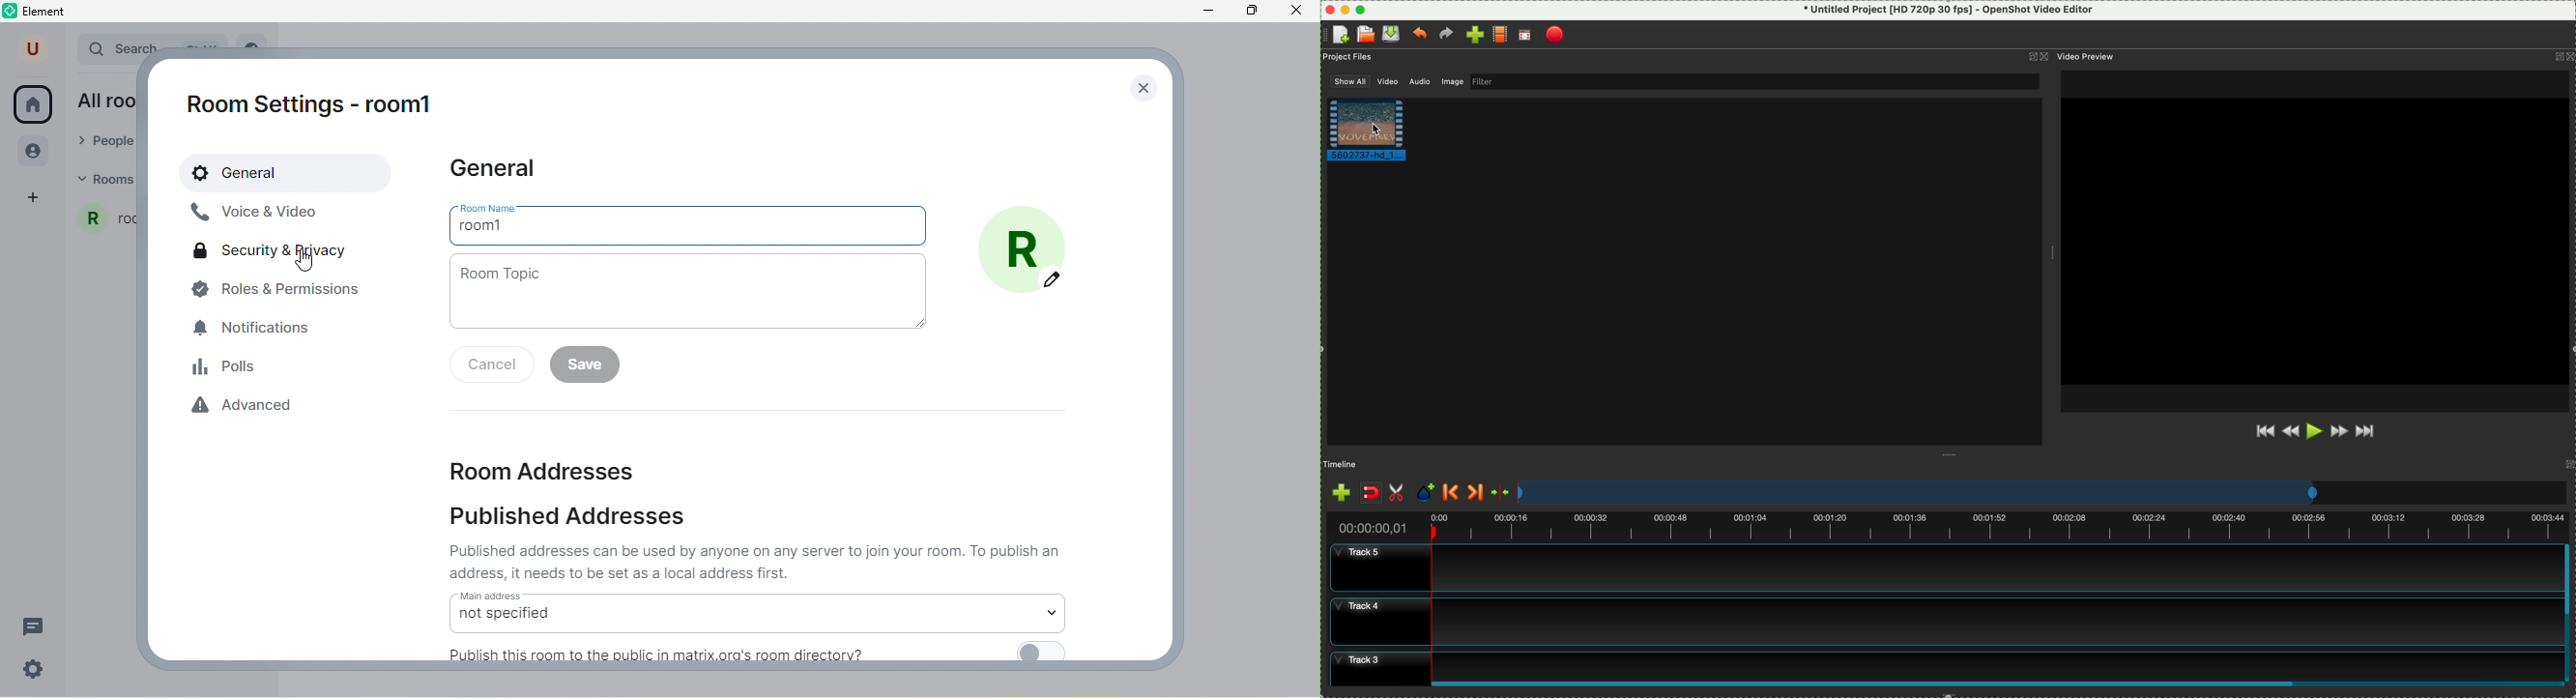 The width and height of the screenshot is (2576, 700). I want to click on add space, so click(35, 198).